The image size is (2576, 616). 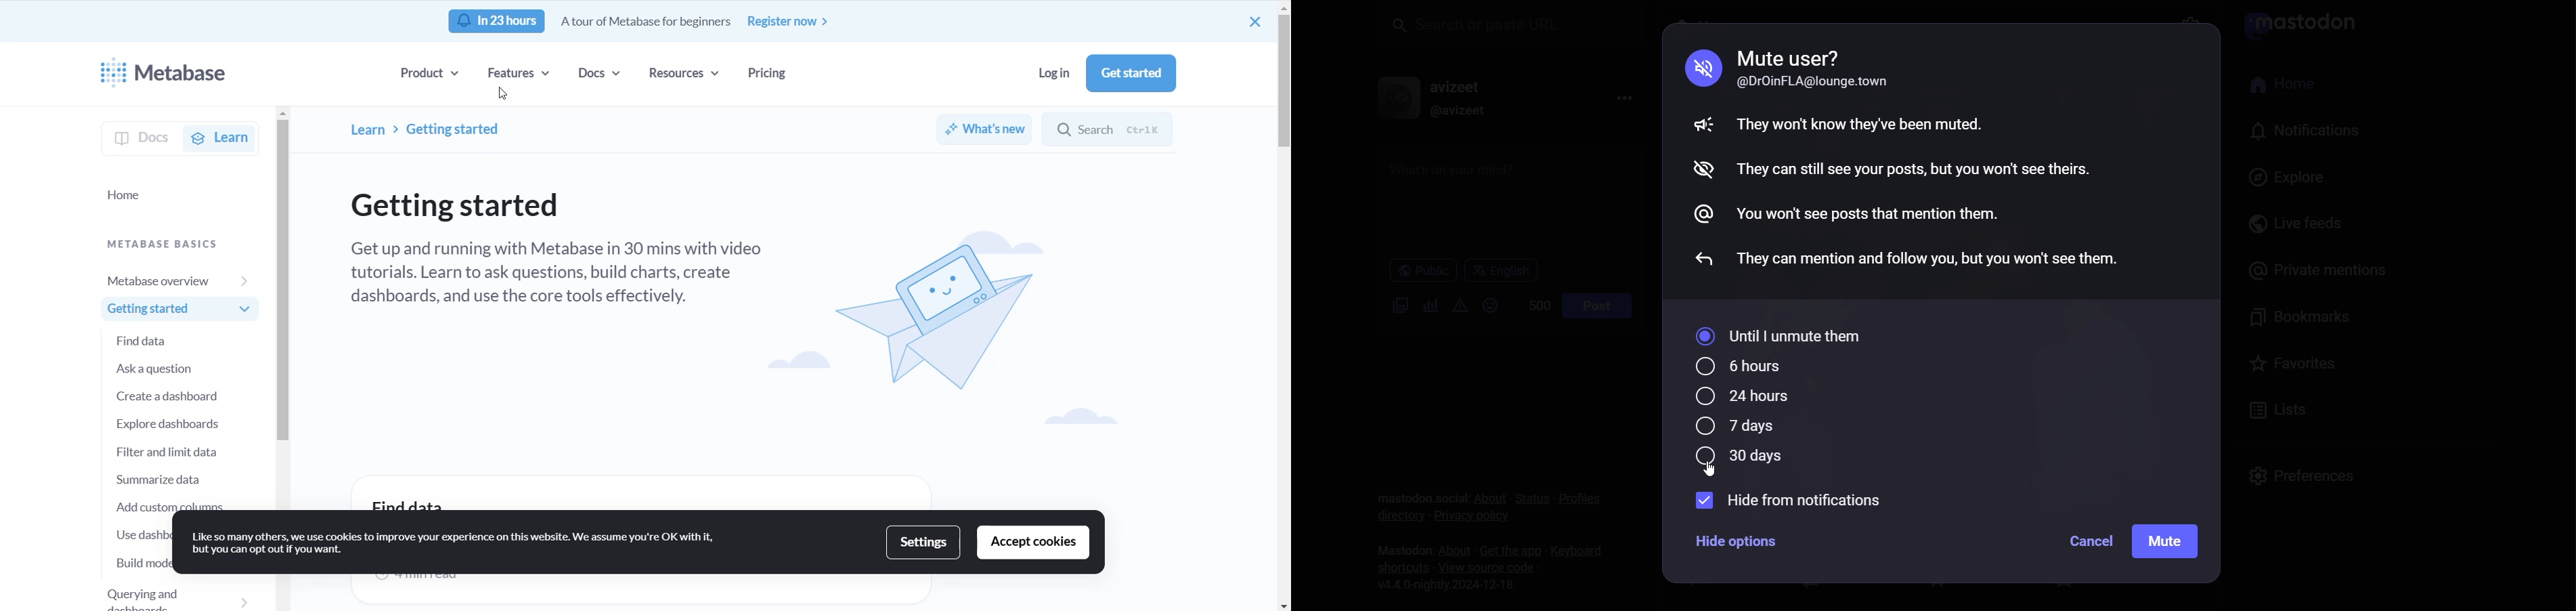 I want to click on metabase overview, so click(x=171, y=279).